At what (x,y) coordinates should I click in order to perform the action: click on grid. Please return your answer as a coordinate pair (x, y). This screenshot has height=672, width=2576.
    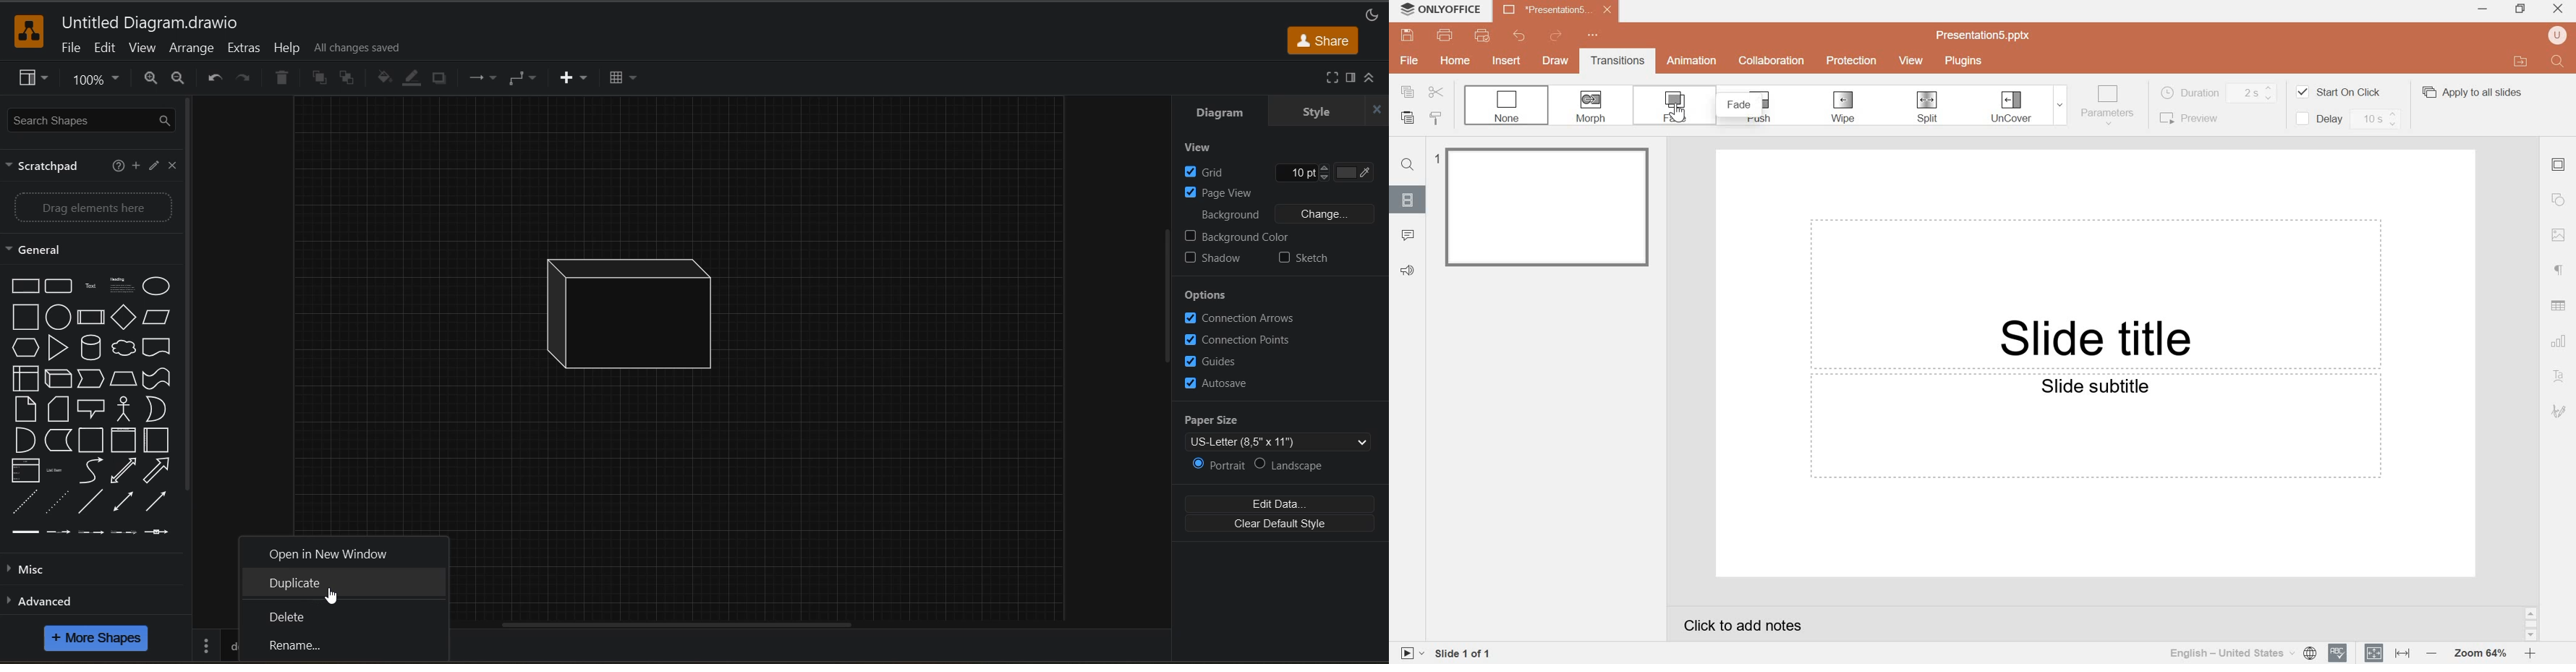
    Looking at the image, I should click on (1214, 172).